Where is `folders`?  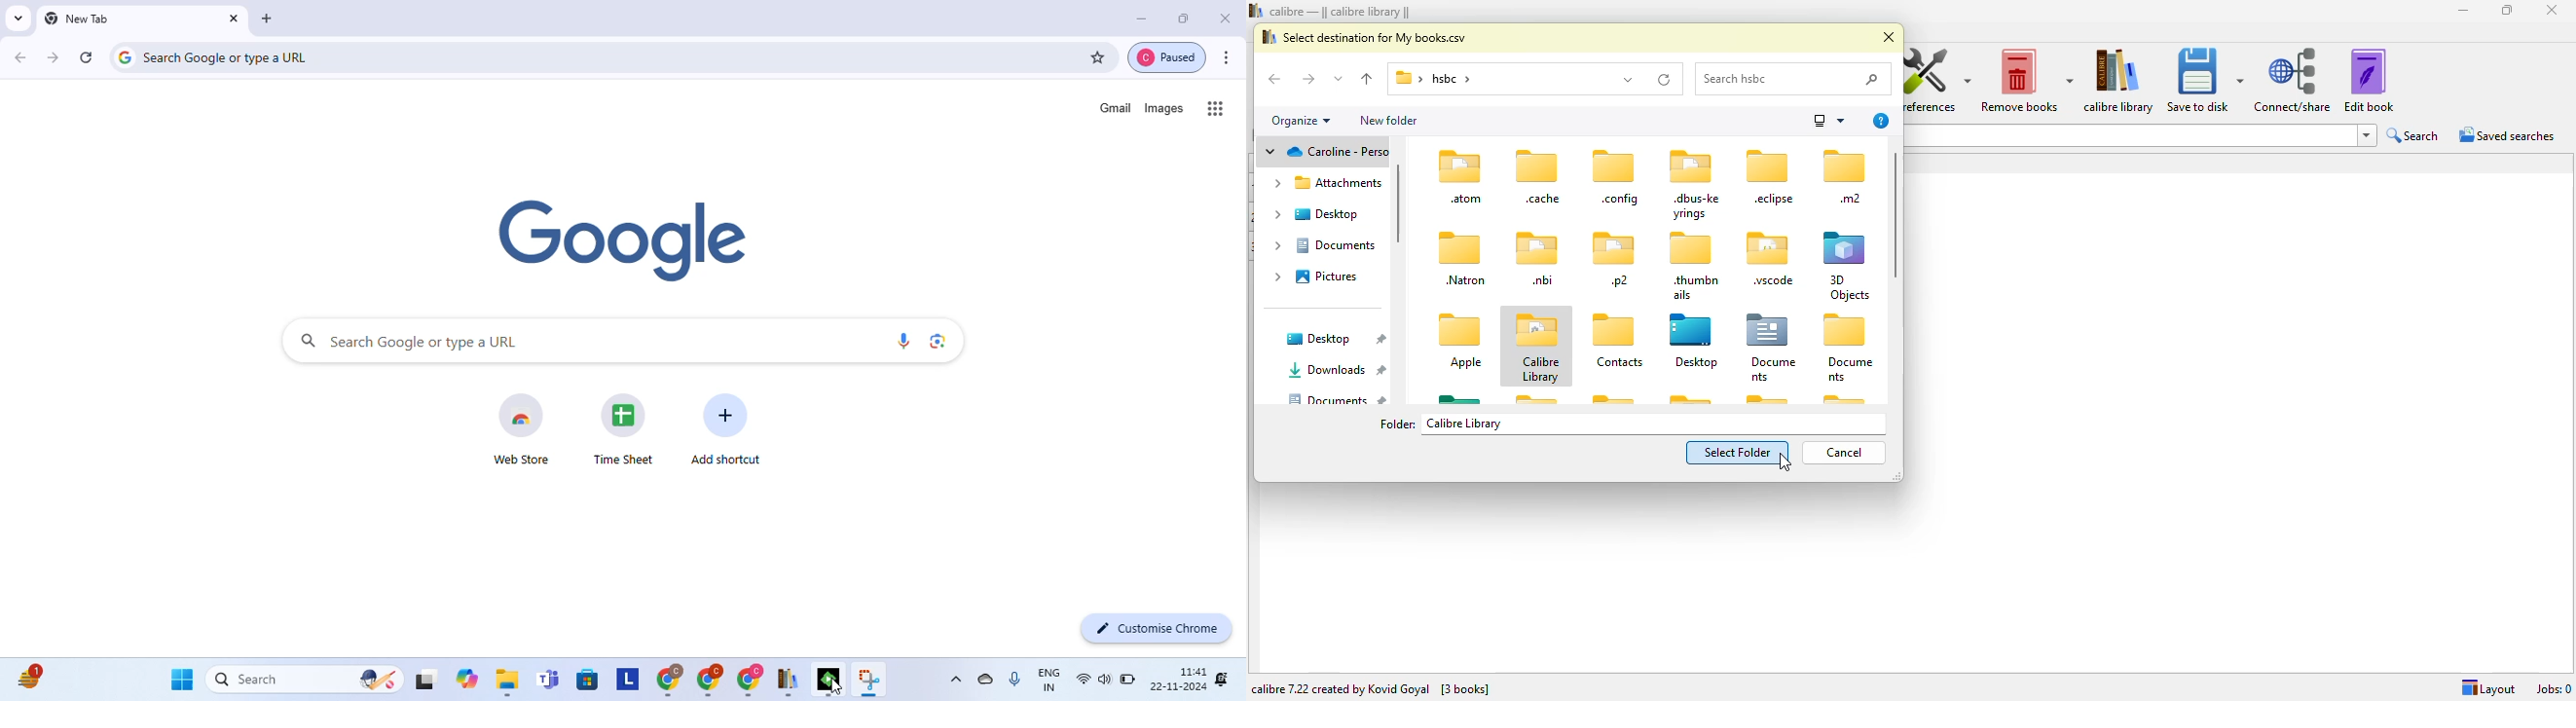
folders is located at coordinates (1324, 223).